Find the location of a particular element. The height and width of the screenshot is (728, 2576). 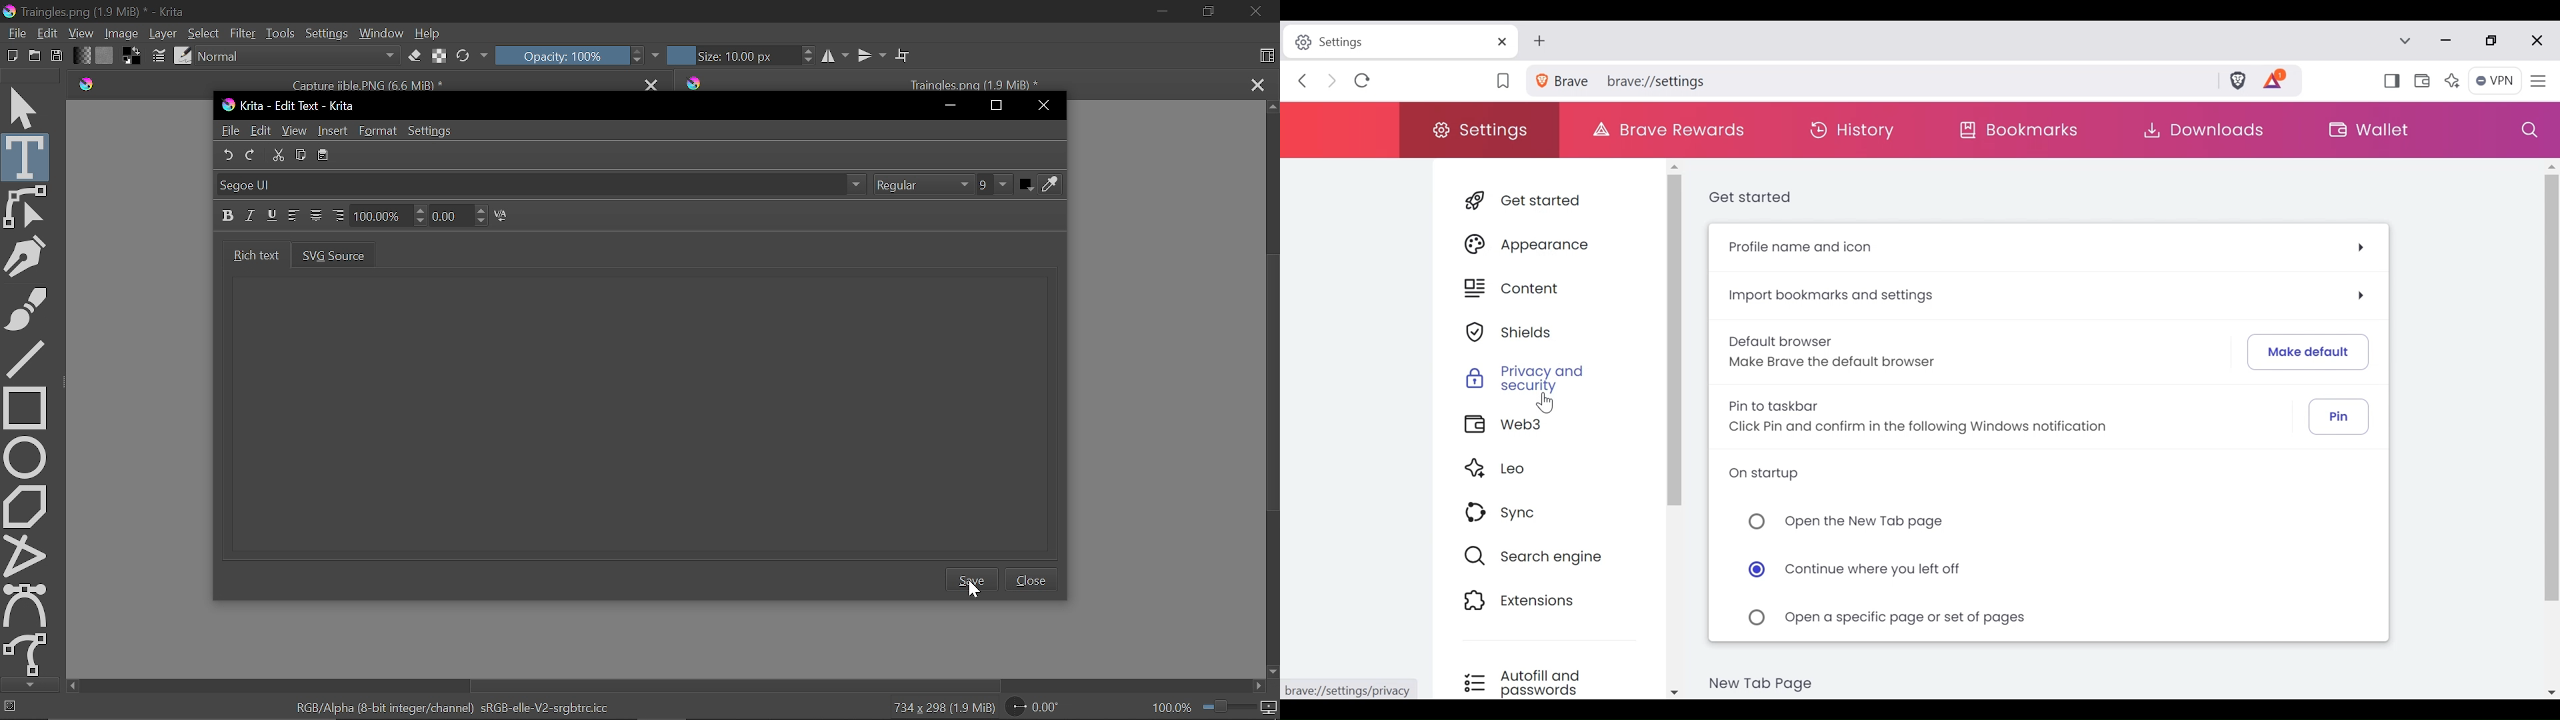

File is located at coordinates (18, 32).